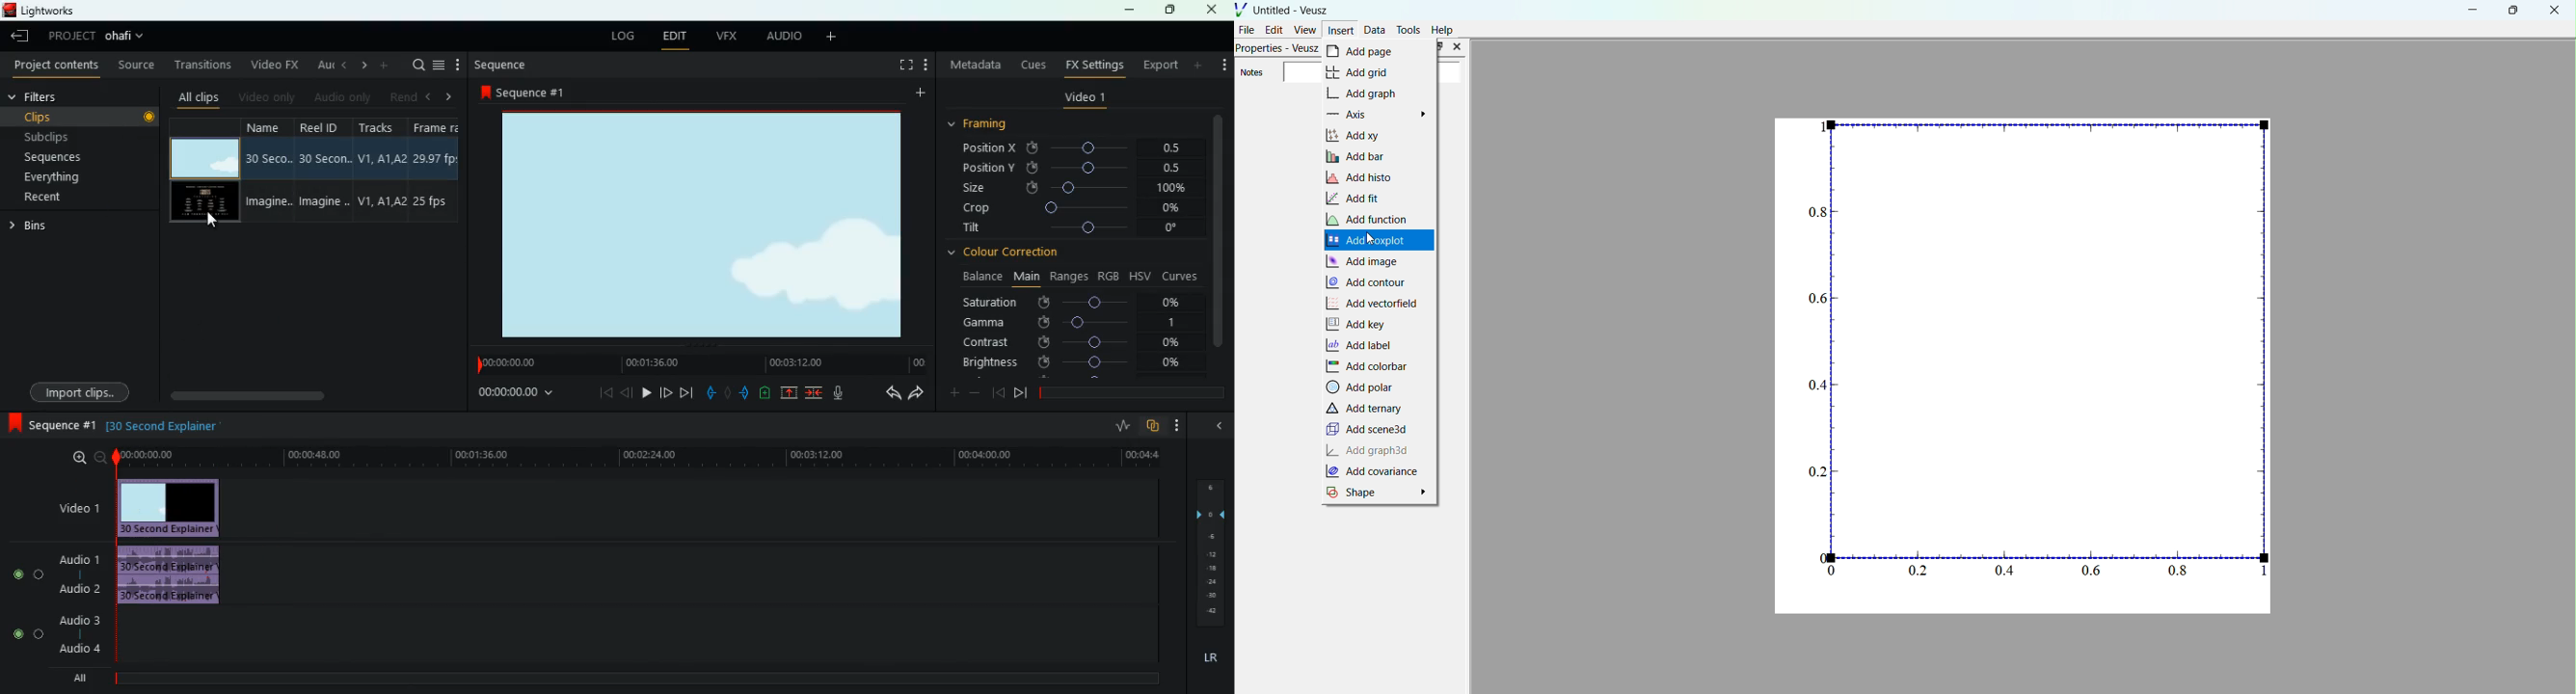 This screenshot has height=700, width=2576. Describe the element at coordinates (53, 426) in the screenshot. I see `sequence` at that location.